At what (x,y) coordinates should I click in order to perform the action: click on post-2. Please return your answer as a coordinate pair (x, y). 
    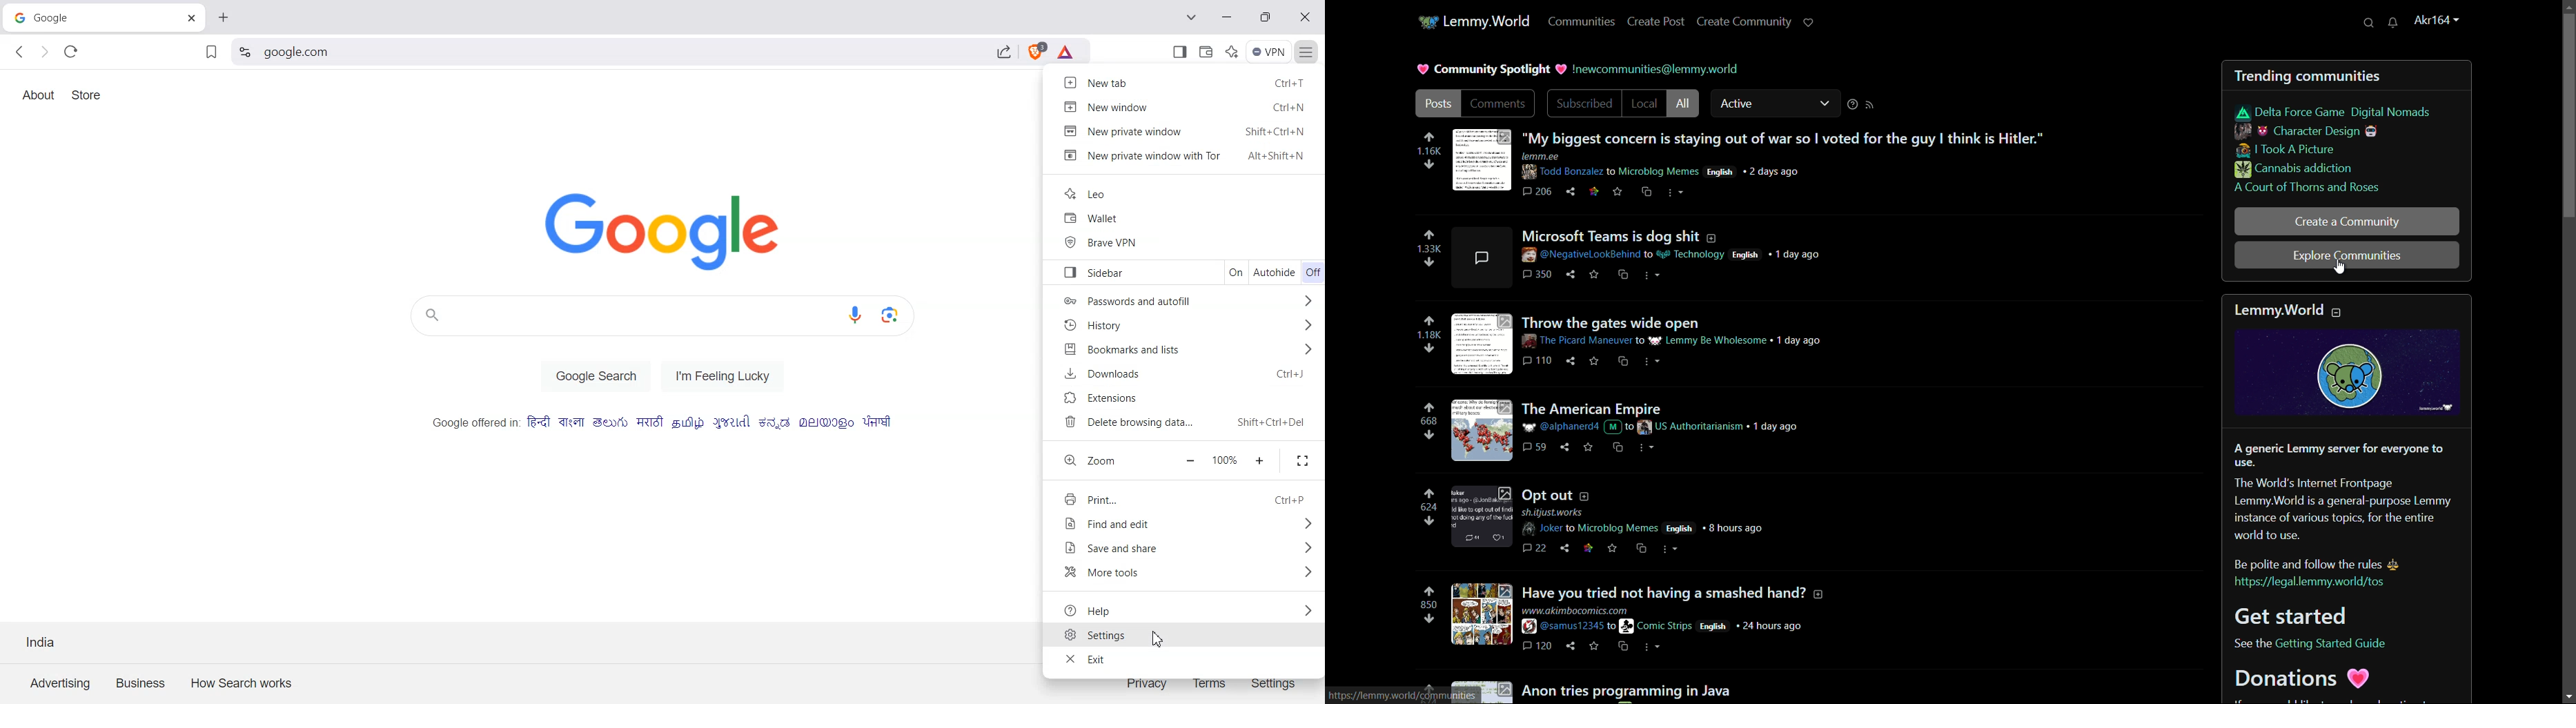
    Looking at the image, I should click on (1672, 235).